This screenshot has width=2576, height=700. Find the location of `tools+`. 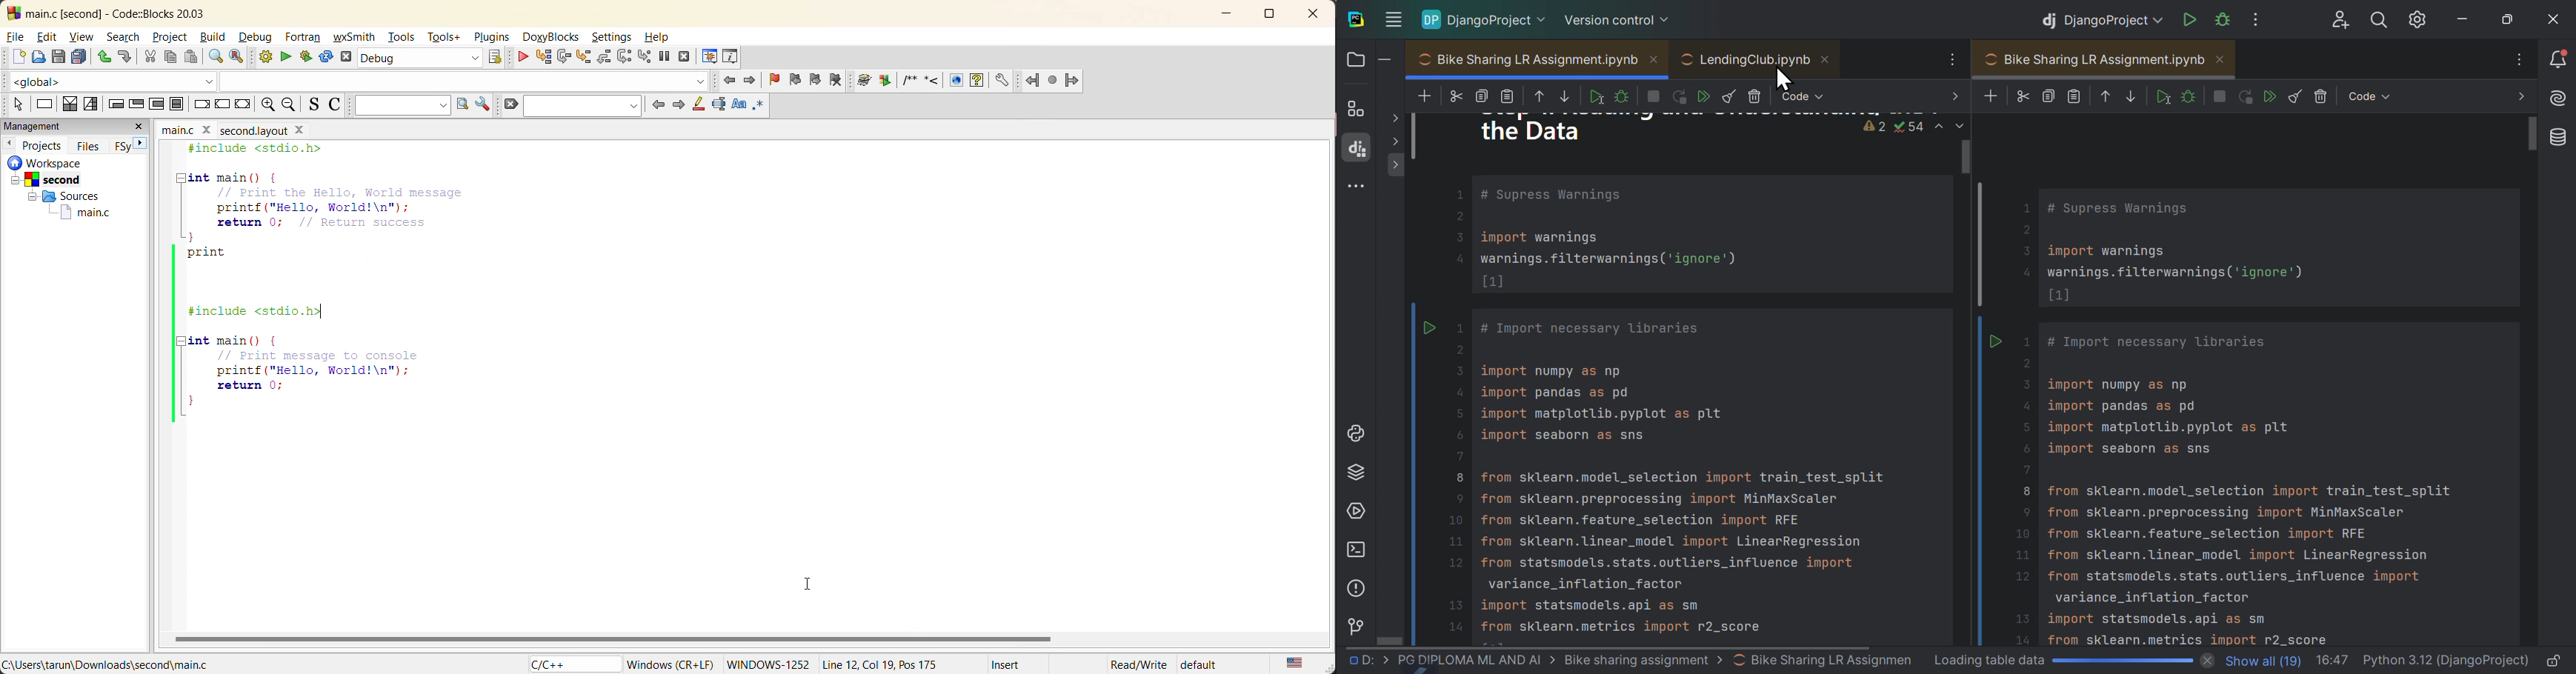

tools+ is located at coordinates (445, 37).